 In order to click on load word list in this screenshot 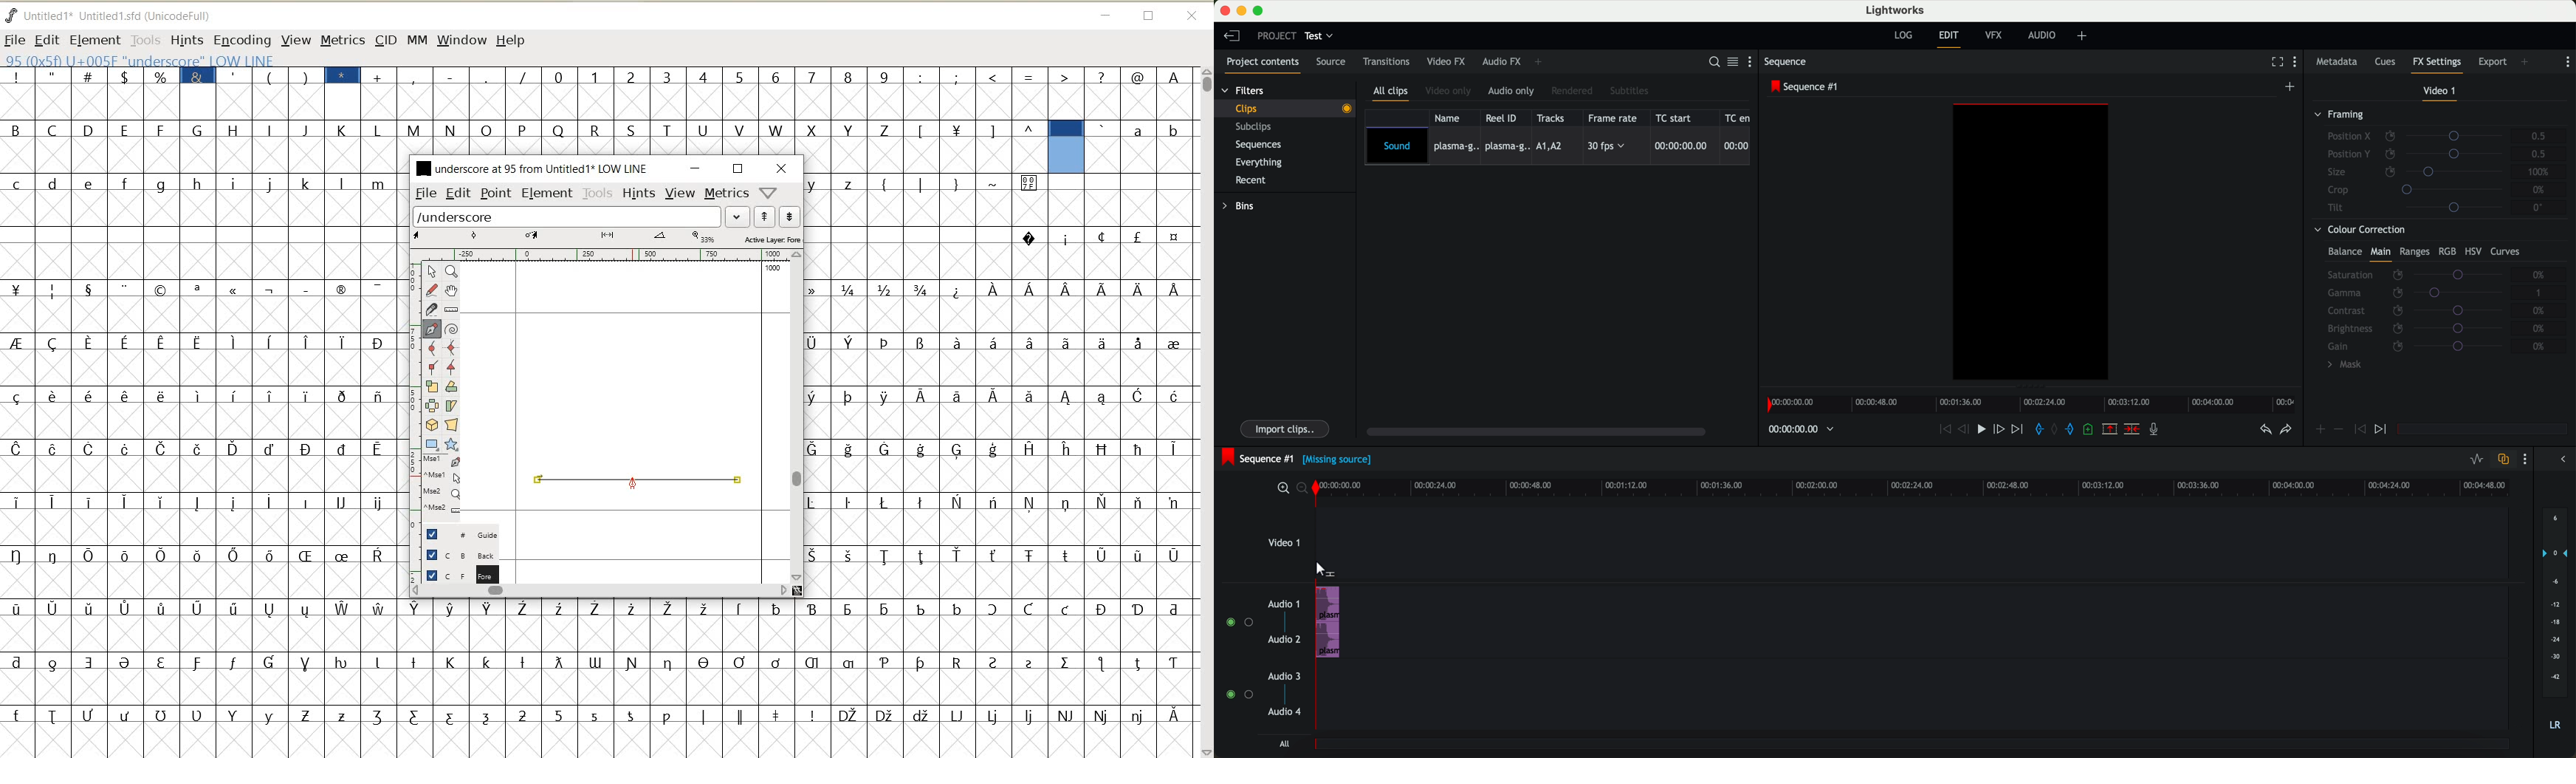, I will do `click(567, 216)`.